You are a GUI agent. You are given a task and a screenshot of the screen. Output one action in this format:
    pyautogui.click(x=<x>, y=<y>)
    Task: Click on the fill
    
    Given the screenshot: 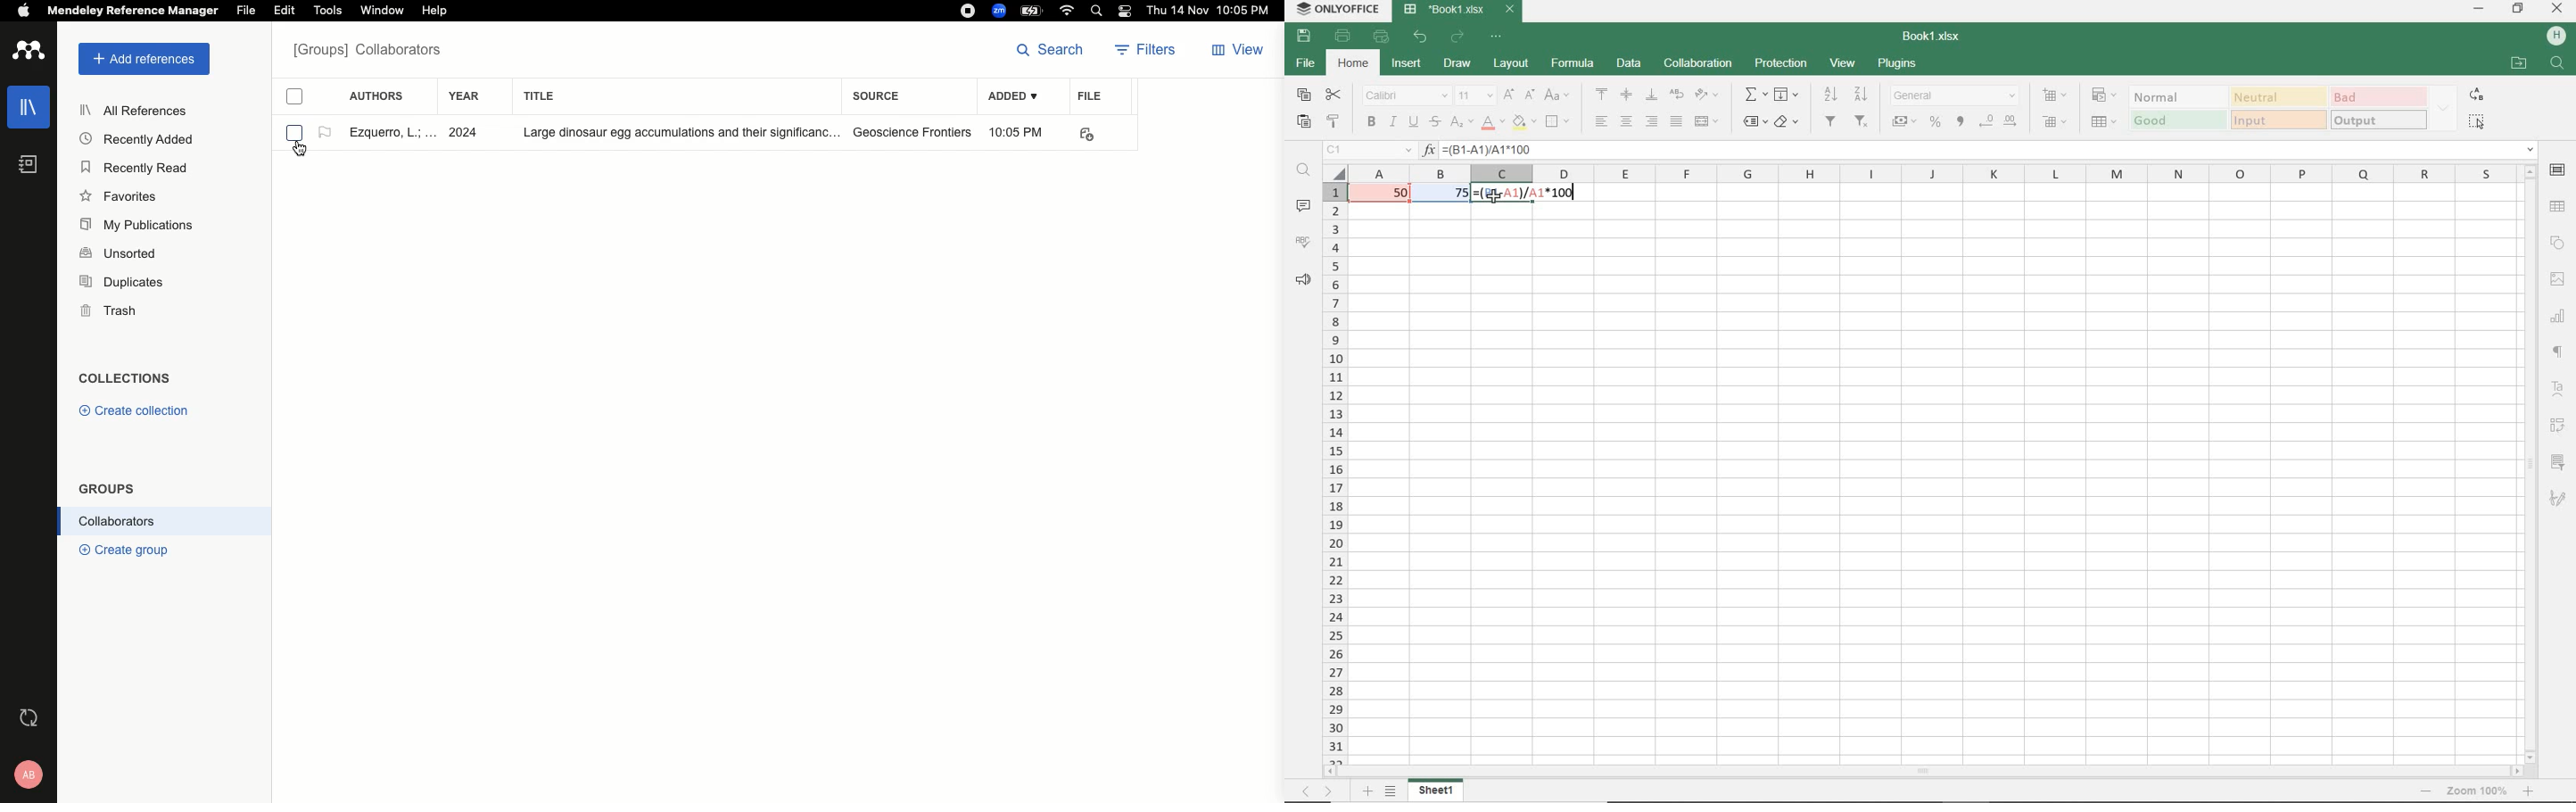 What is the action you would take?
    pyautogui.click(x=1787, y=95)
    